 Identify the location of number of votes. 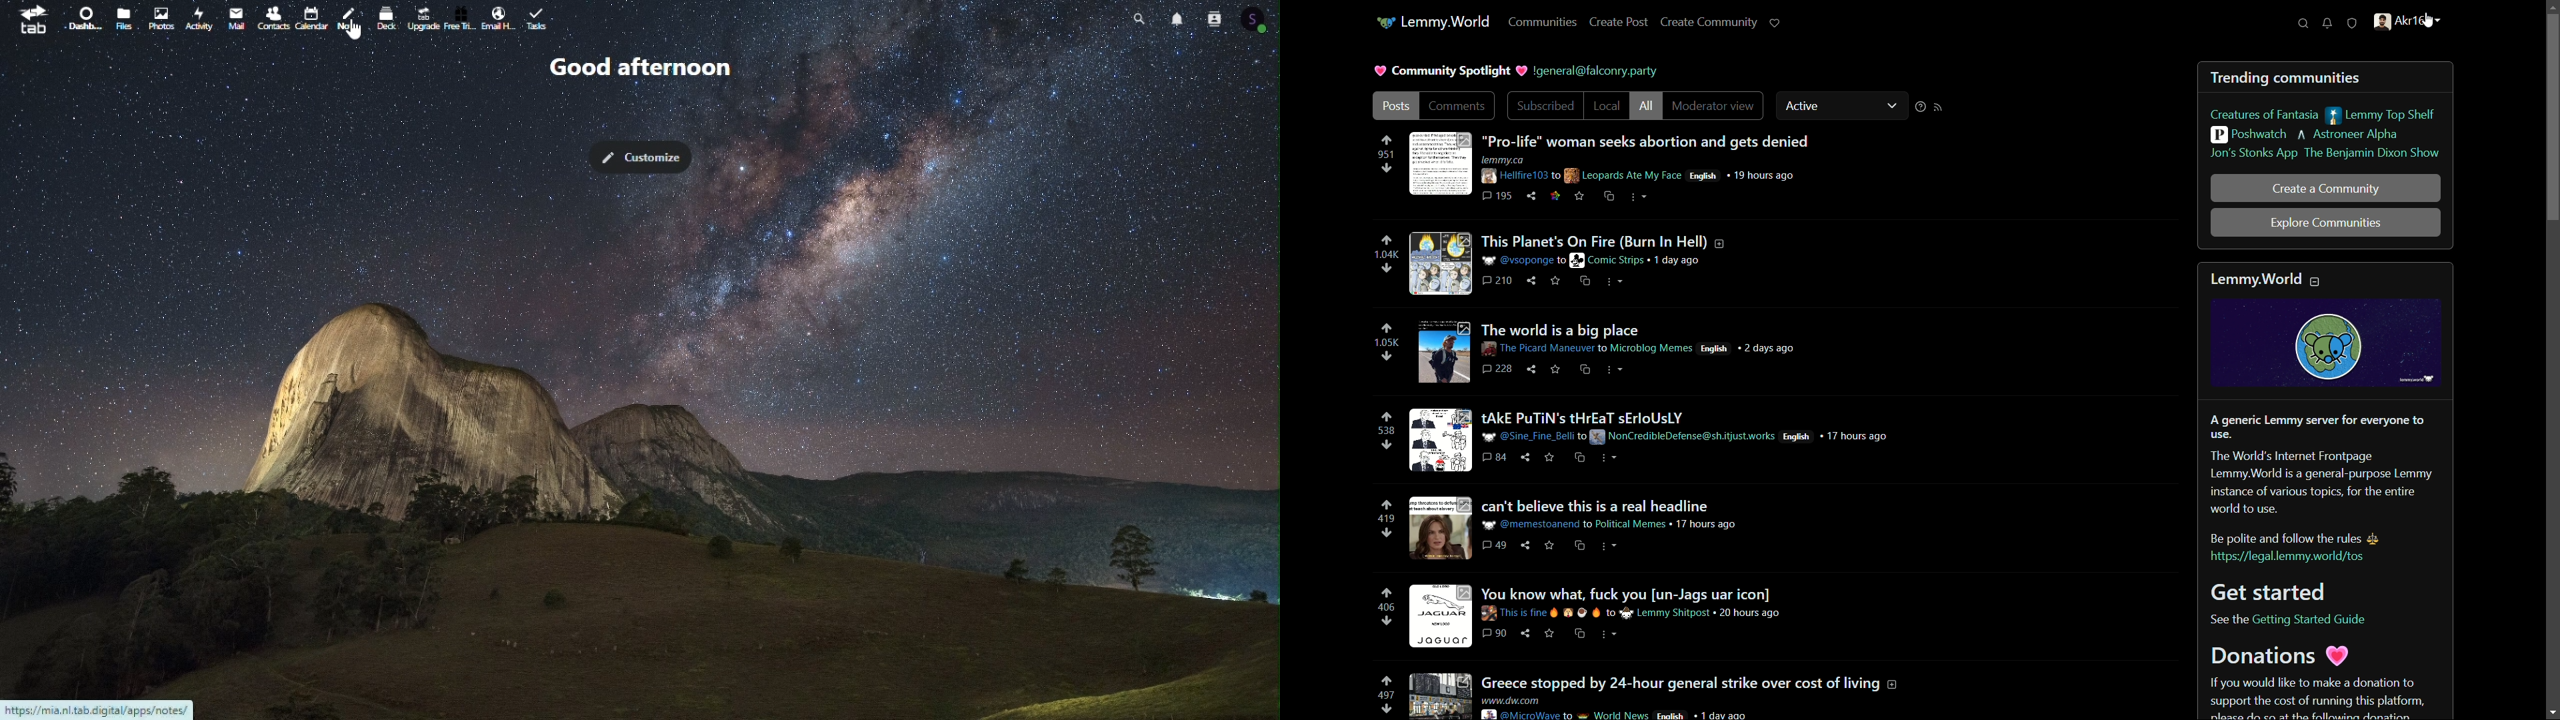
(1385, 519).